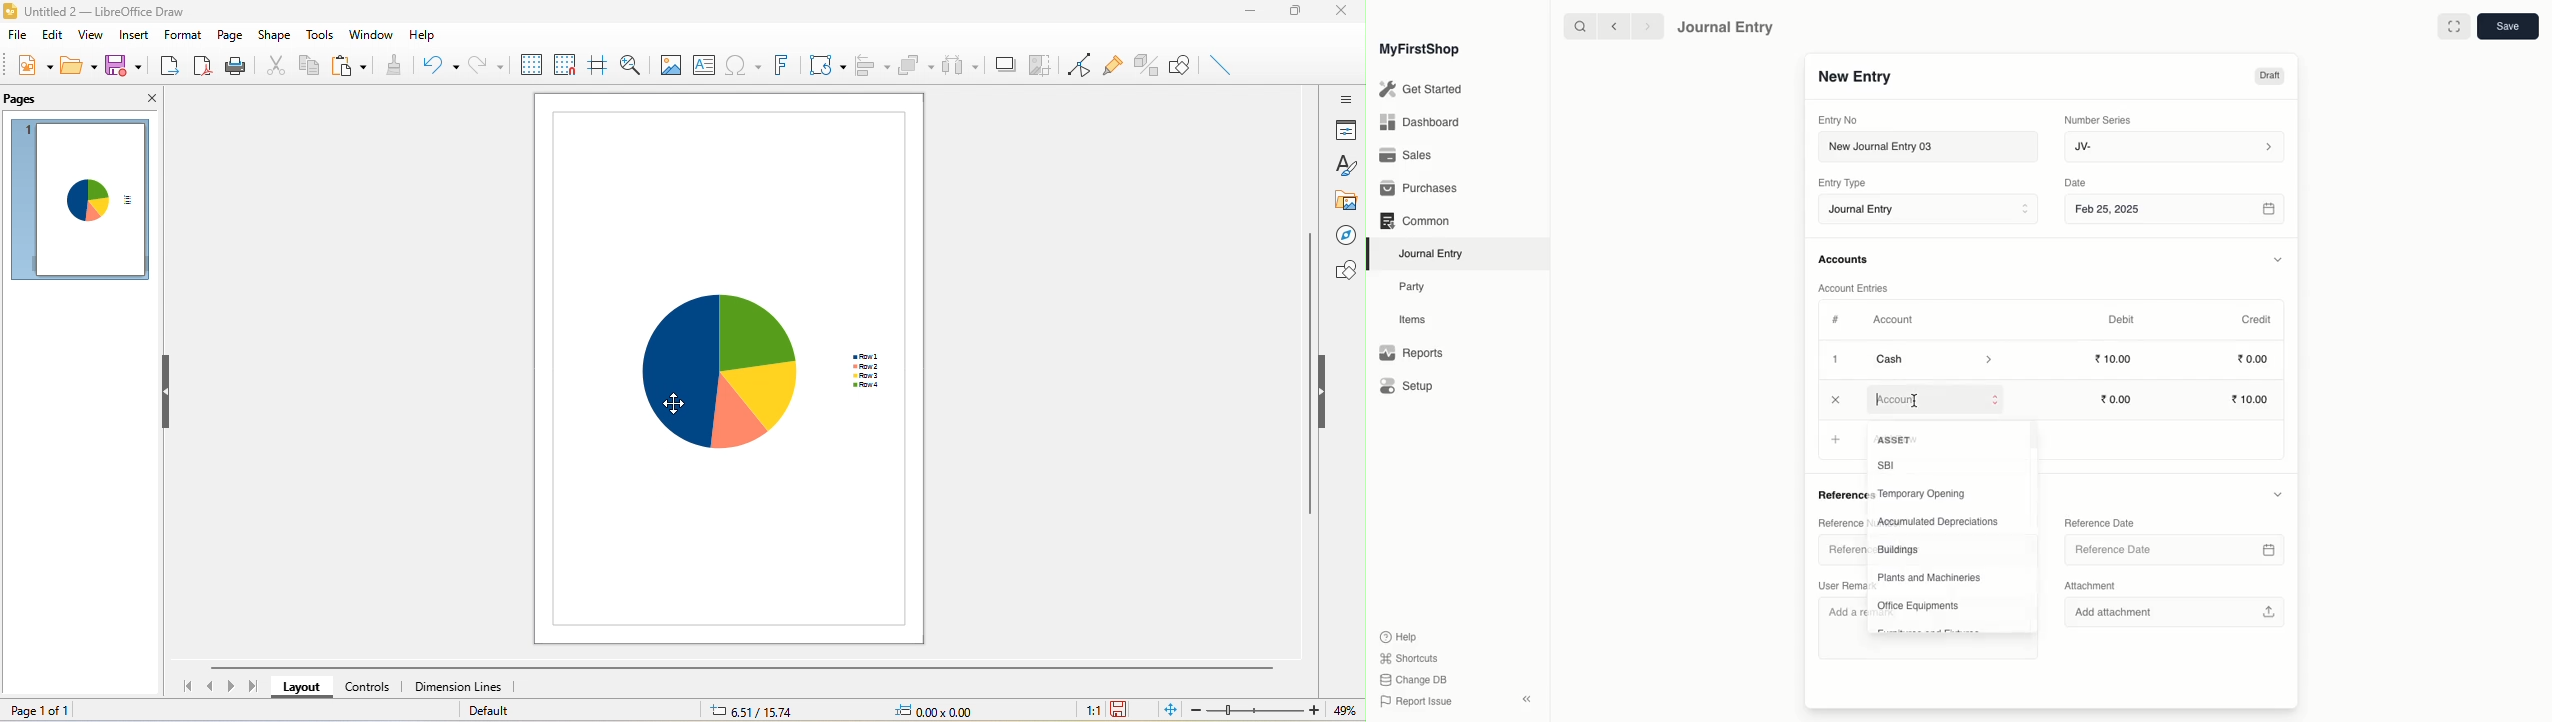 This screenshot has height=728, width=2576. What do you see at coordinates (2508, 27) in the screenshot?
I see `save` at bounding box center [2508, 27].